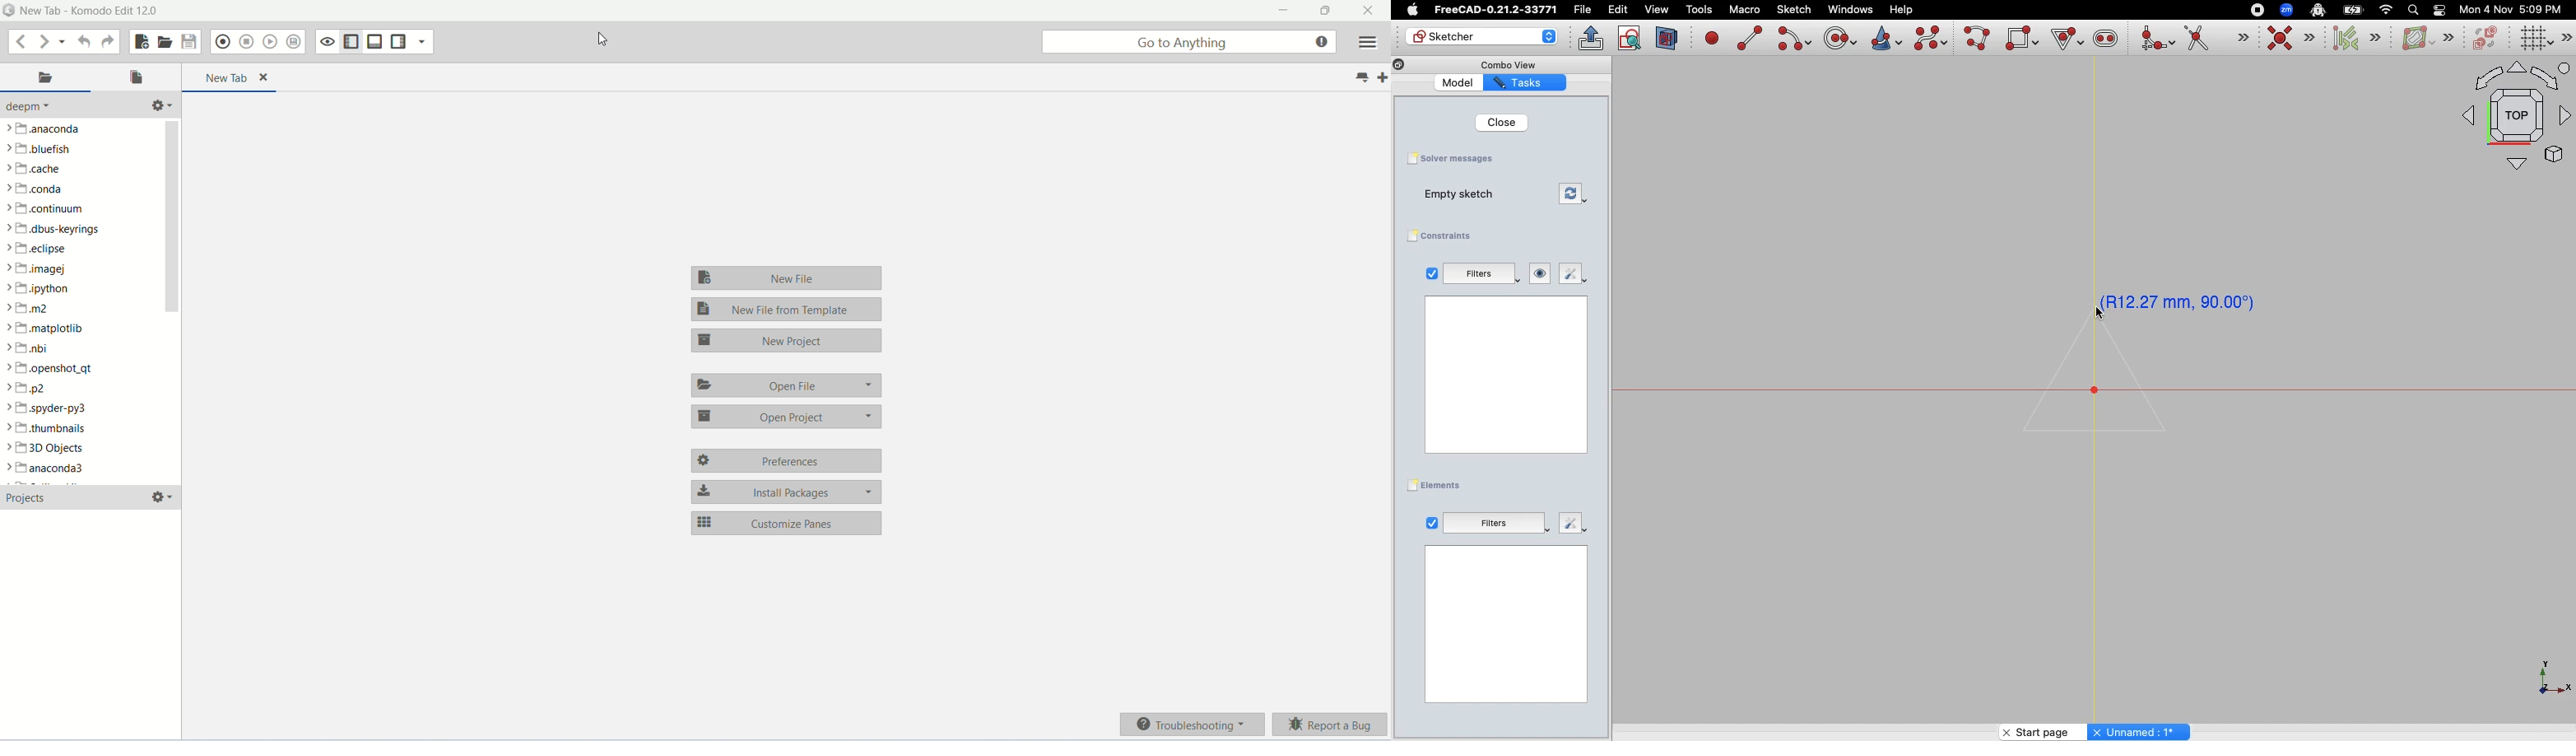  Describe the element at coordinates (786, 342) in the screenshot. I see `new project` at that location.